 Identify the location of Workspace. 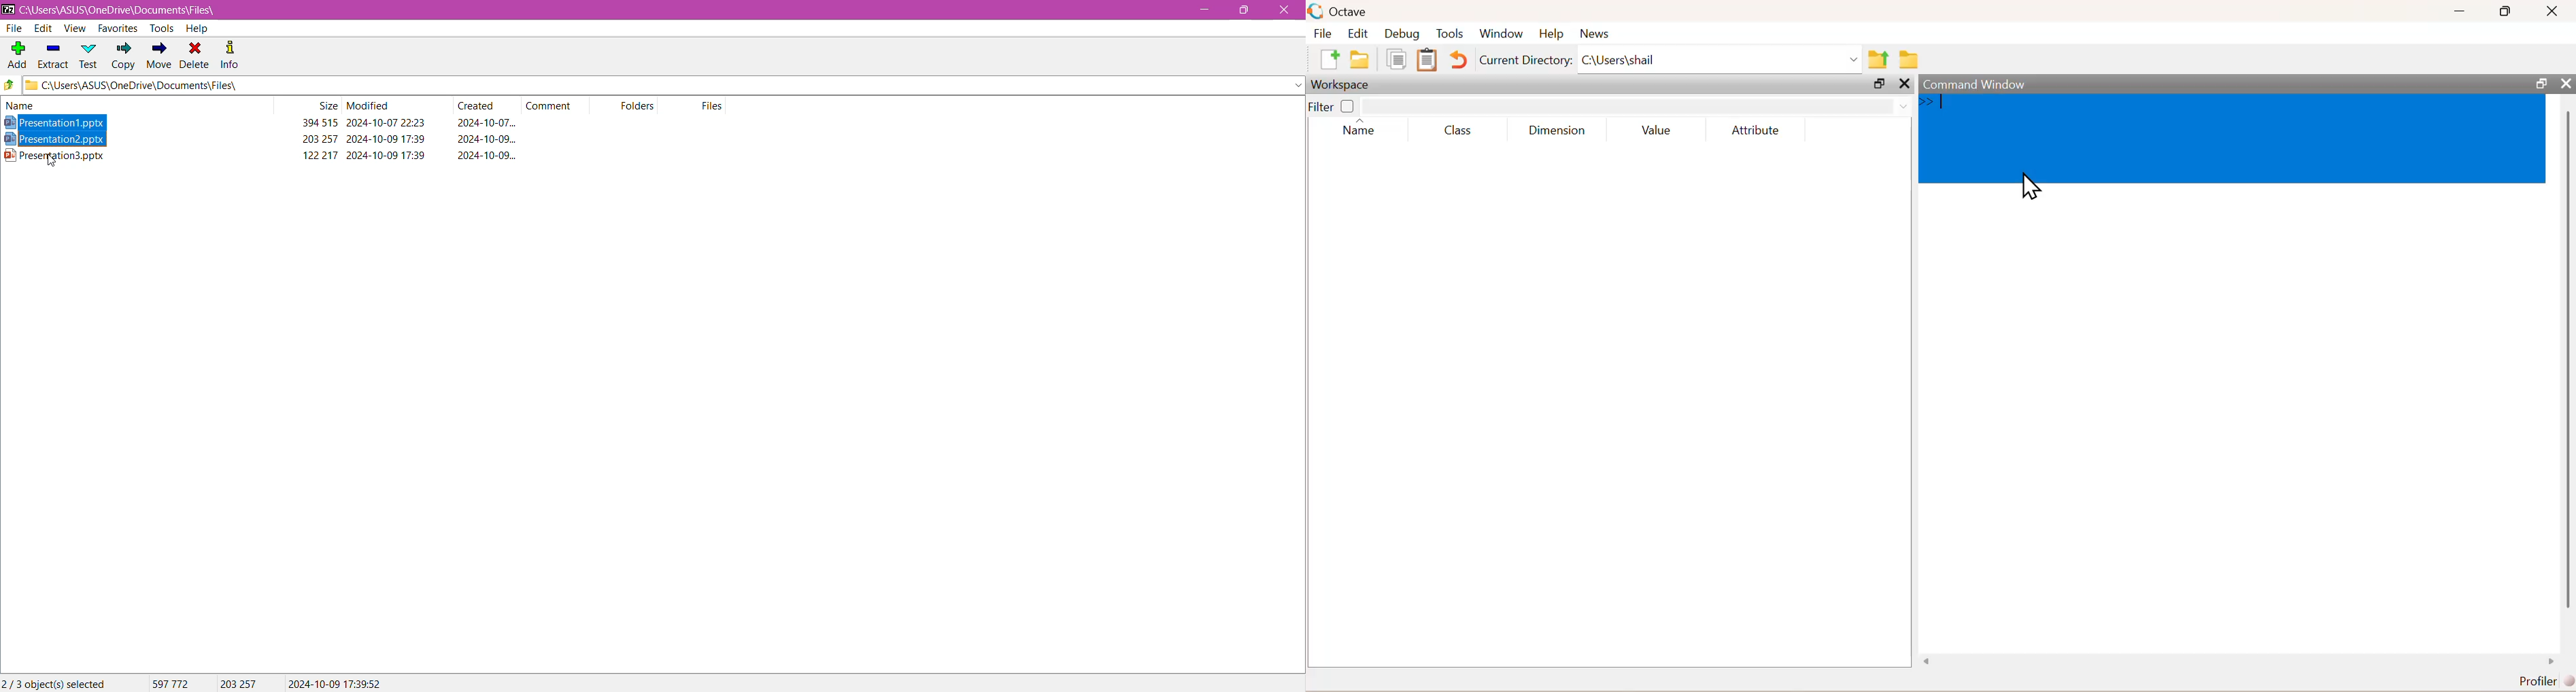
(1339, 85).